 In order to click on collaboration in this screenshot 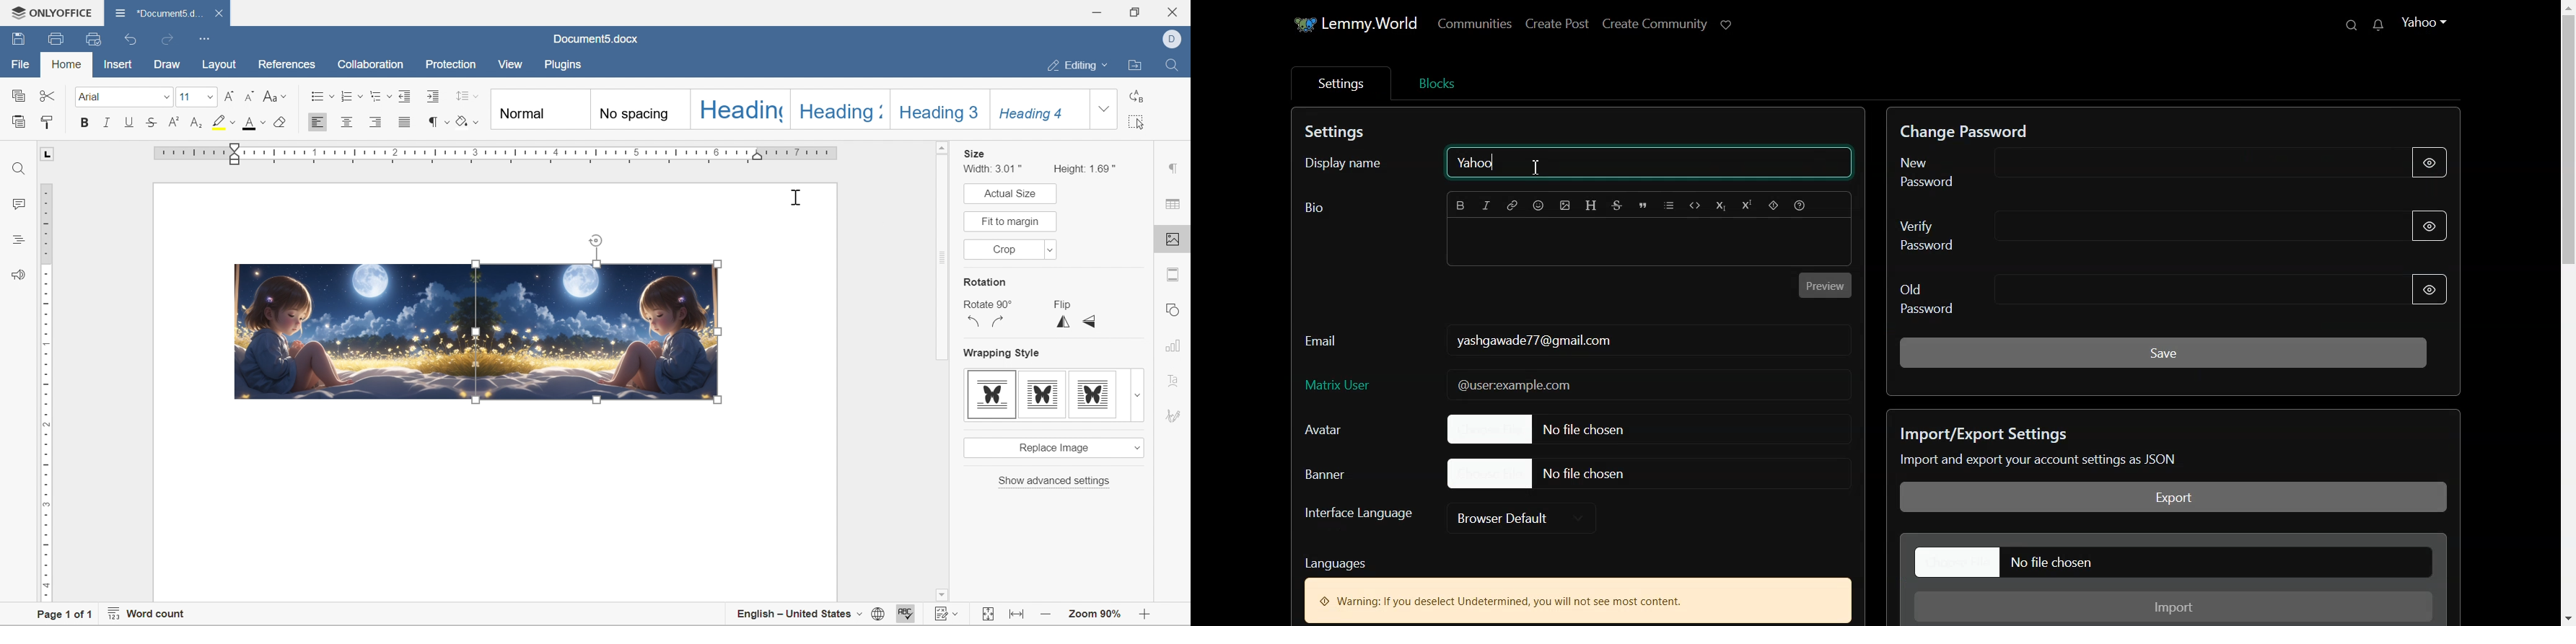, I will do `click(373, 66)`.